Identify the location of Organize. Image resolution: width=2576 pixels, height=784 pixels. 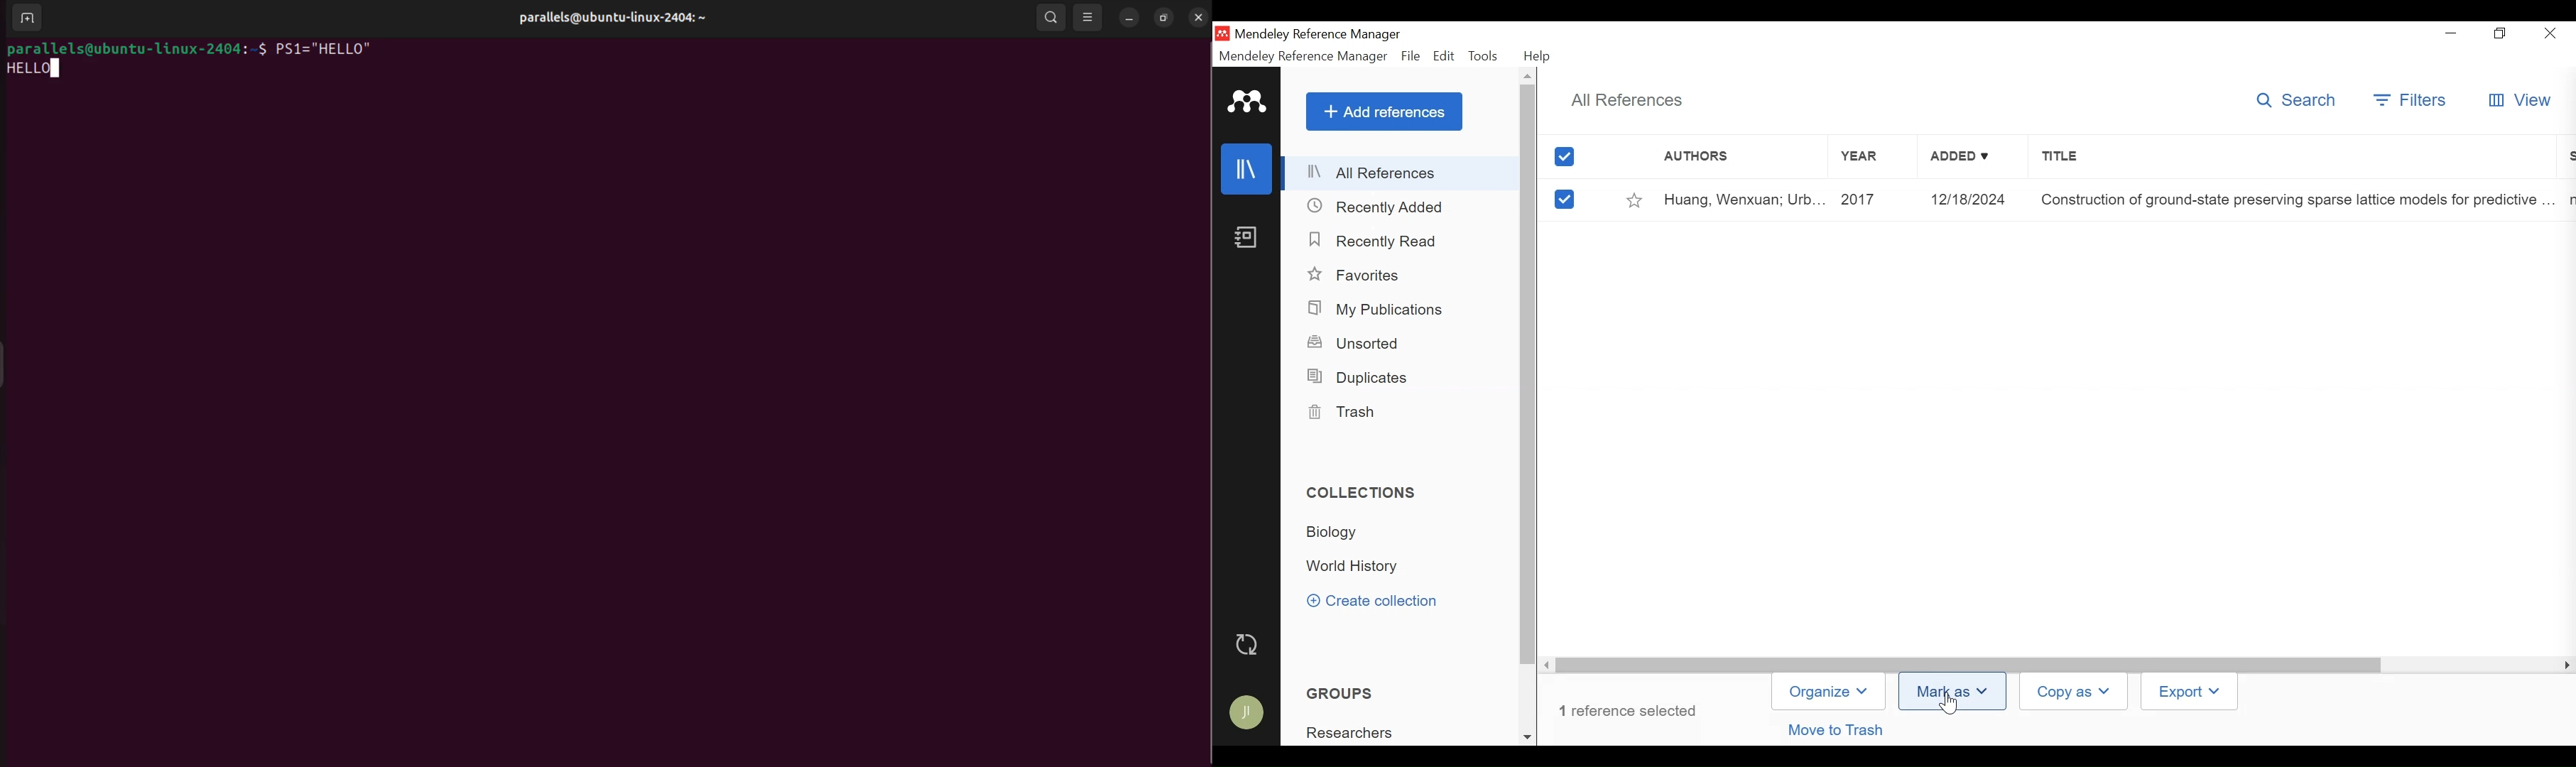
(1829, 690).